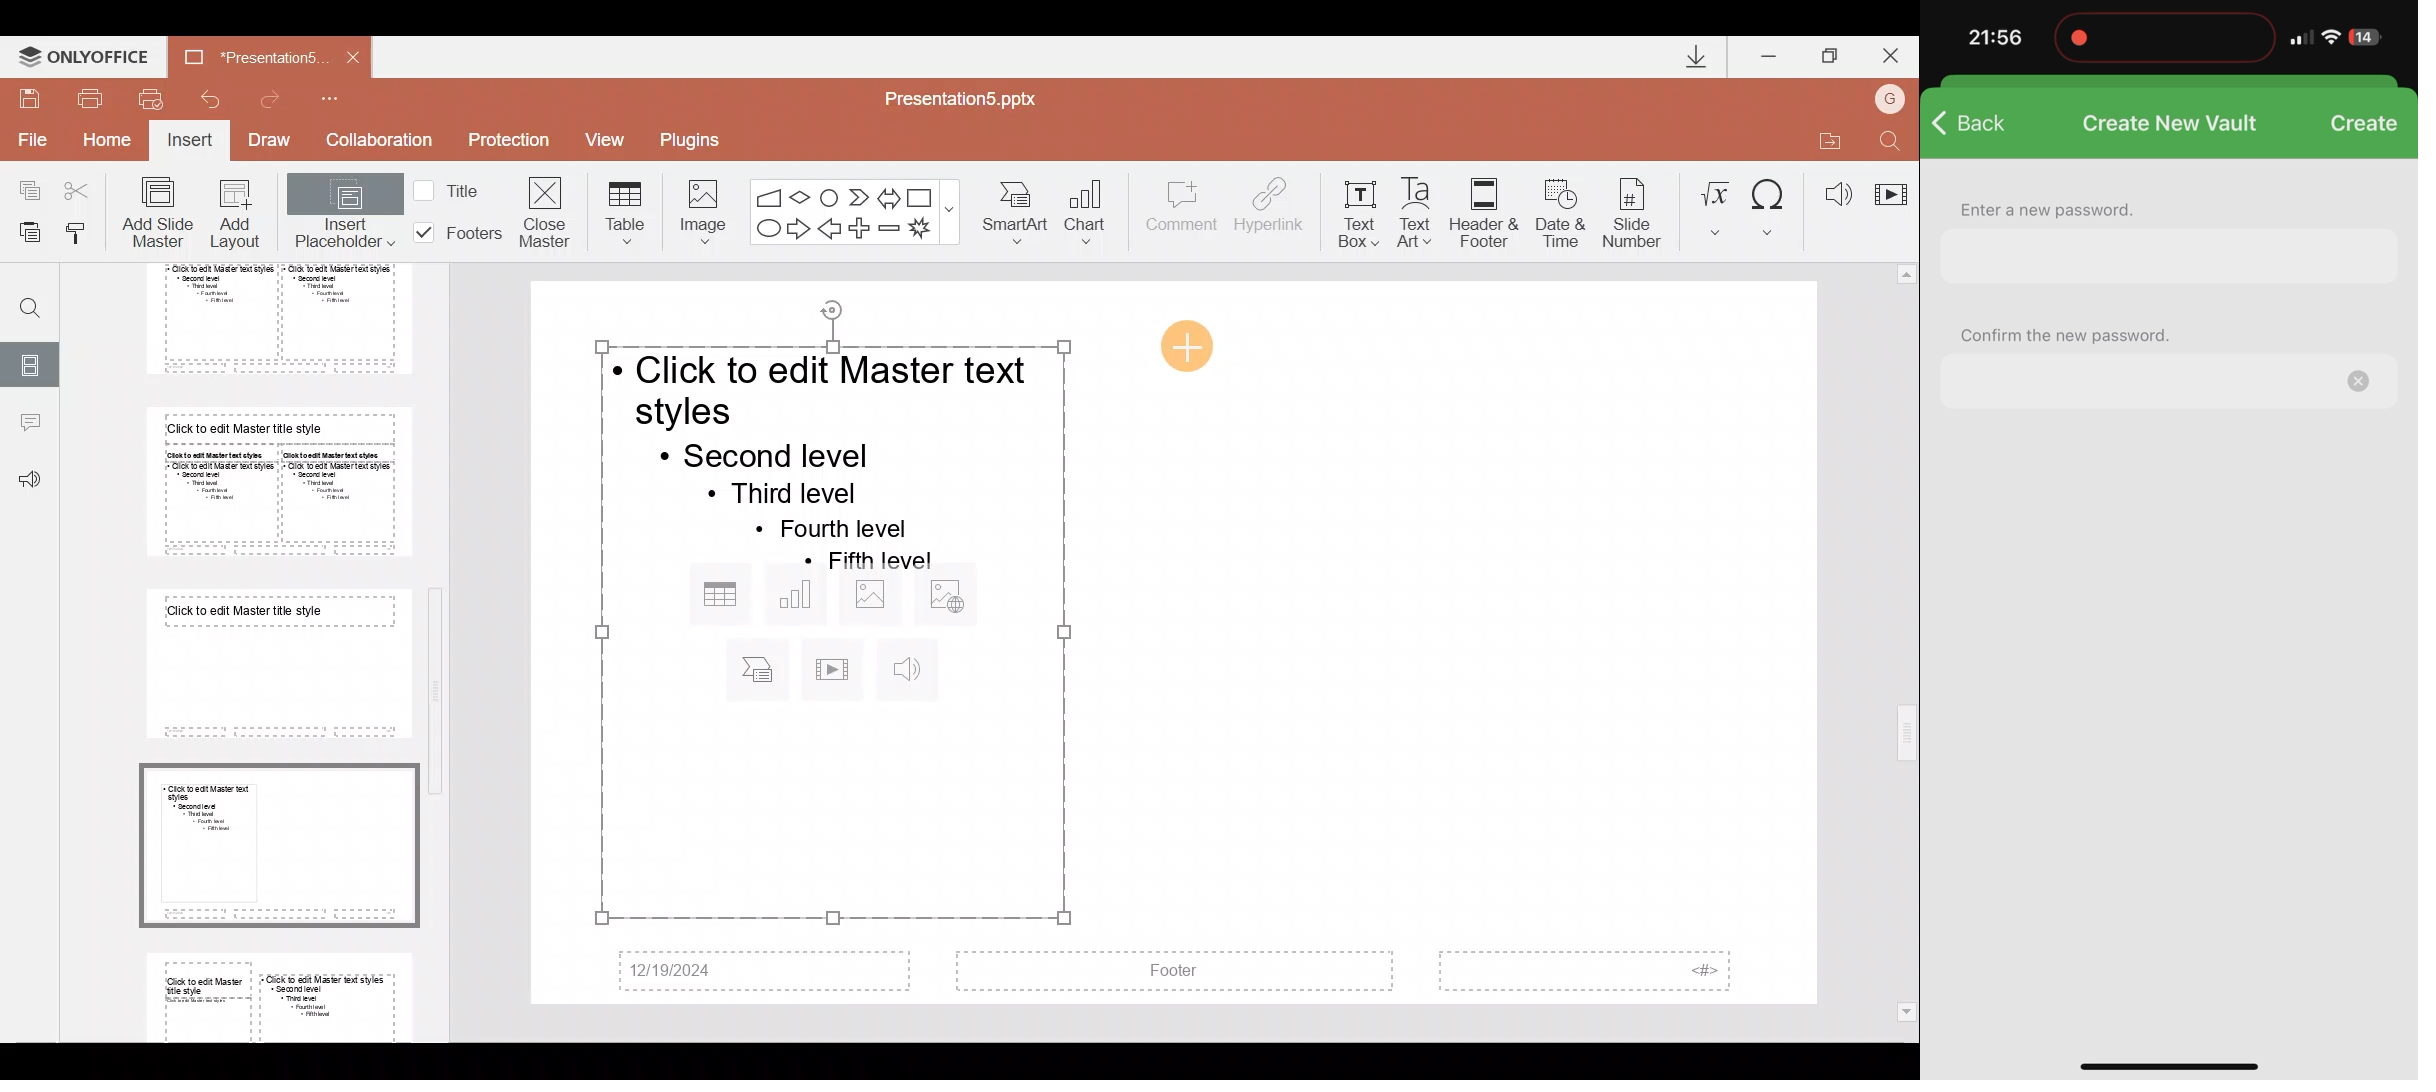  I want to click on Image, so click(697, 208).